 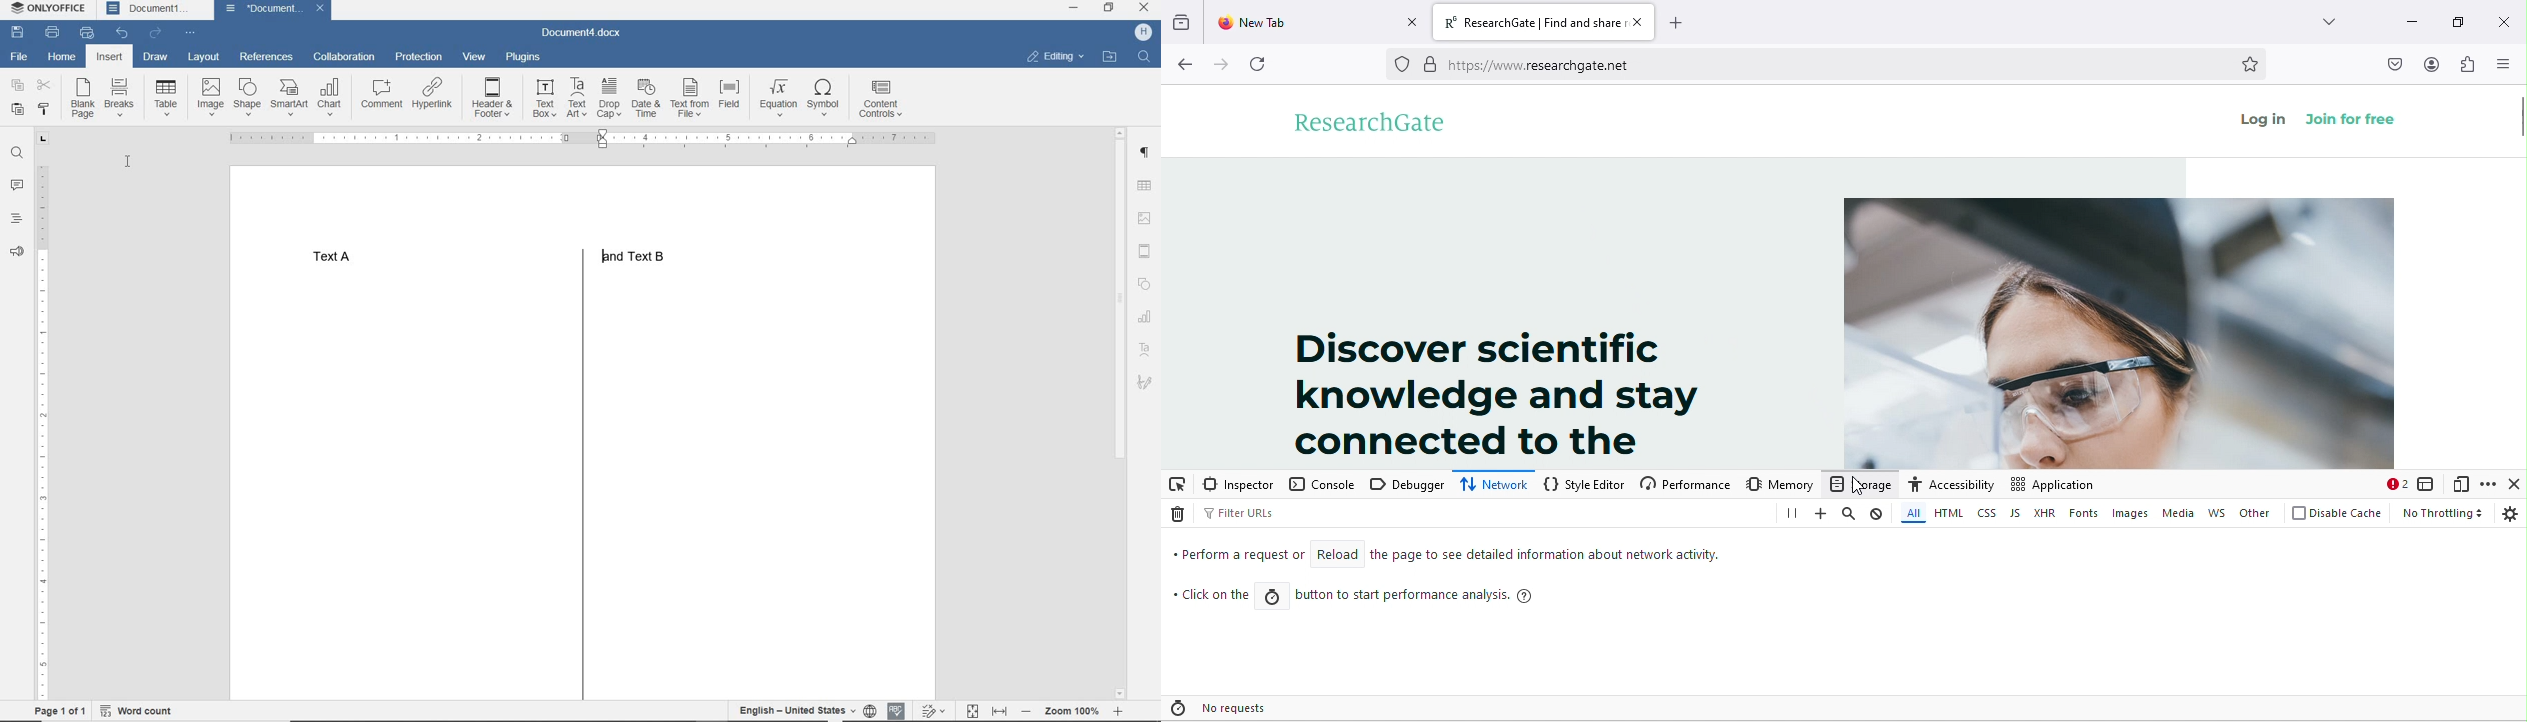 What do you see at coordinates (2515, 484) in the screenshot?
I see `close` at bounding box center [2515, 484].